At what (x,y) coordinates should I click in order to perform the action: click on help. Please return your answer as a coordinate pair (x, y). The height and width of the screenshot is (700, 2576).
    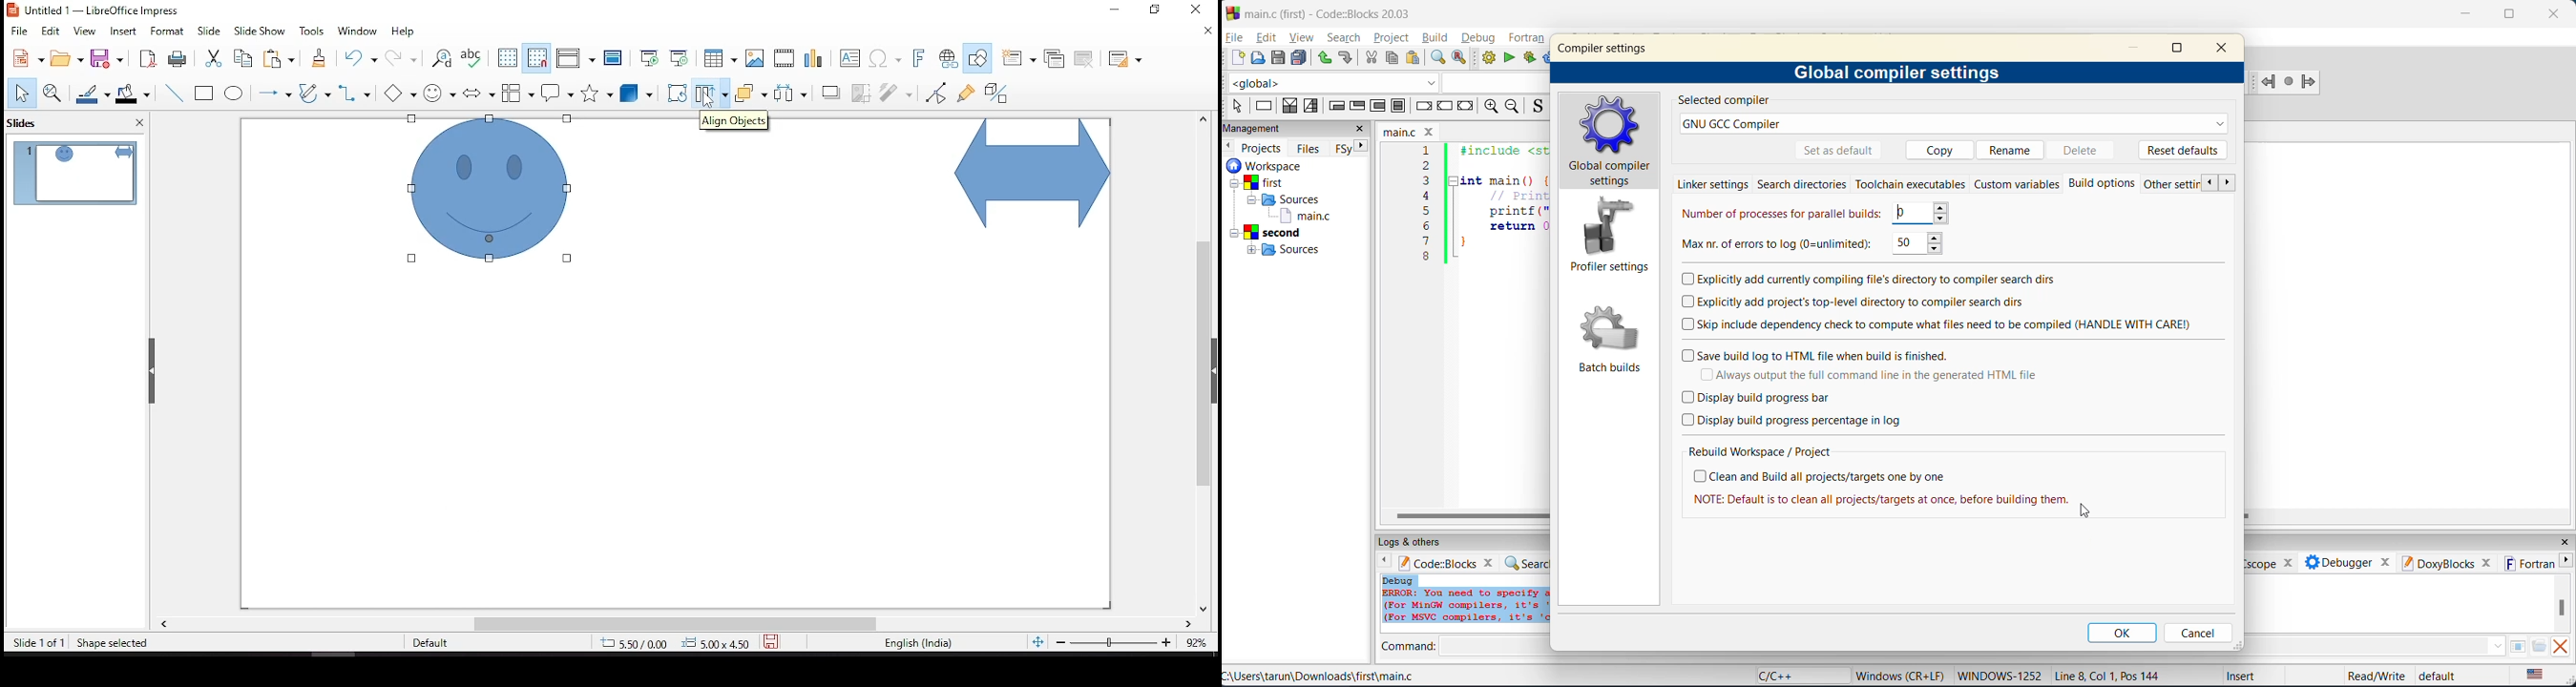
    Looking at the image, I should click on (404, 32).